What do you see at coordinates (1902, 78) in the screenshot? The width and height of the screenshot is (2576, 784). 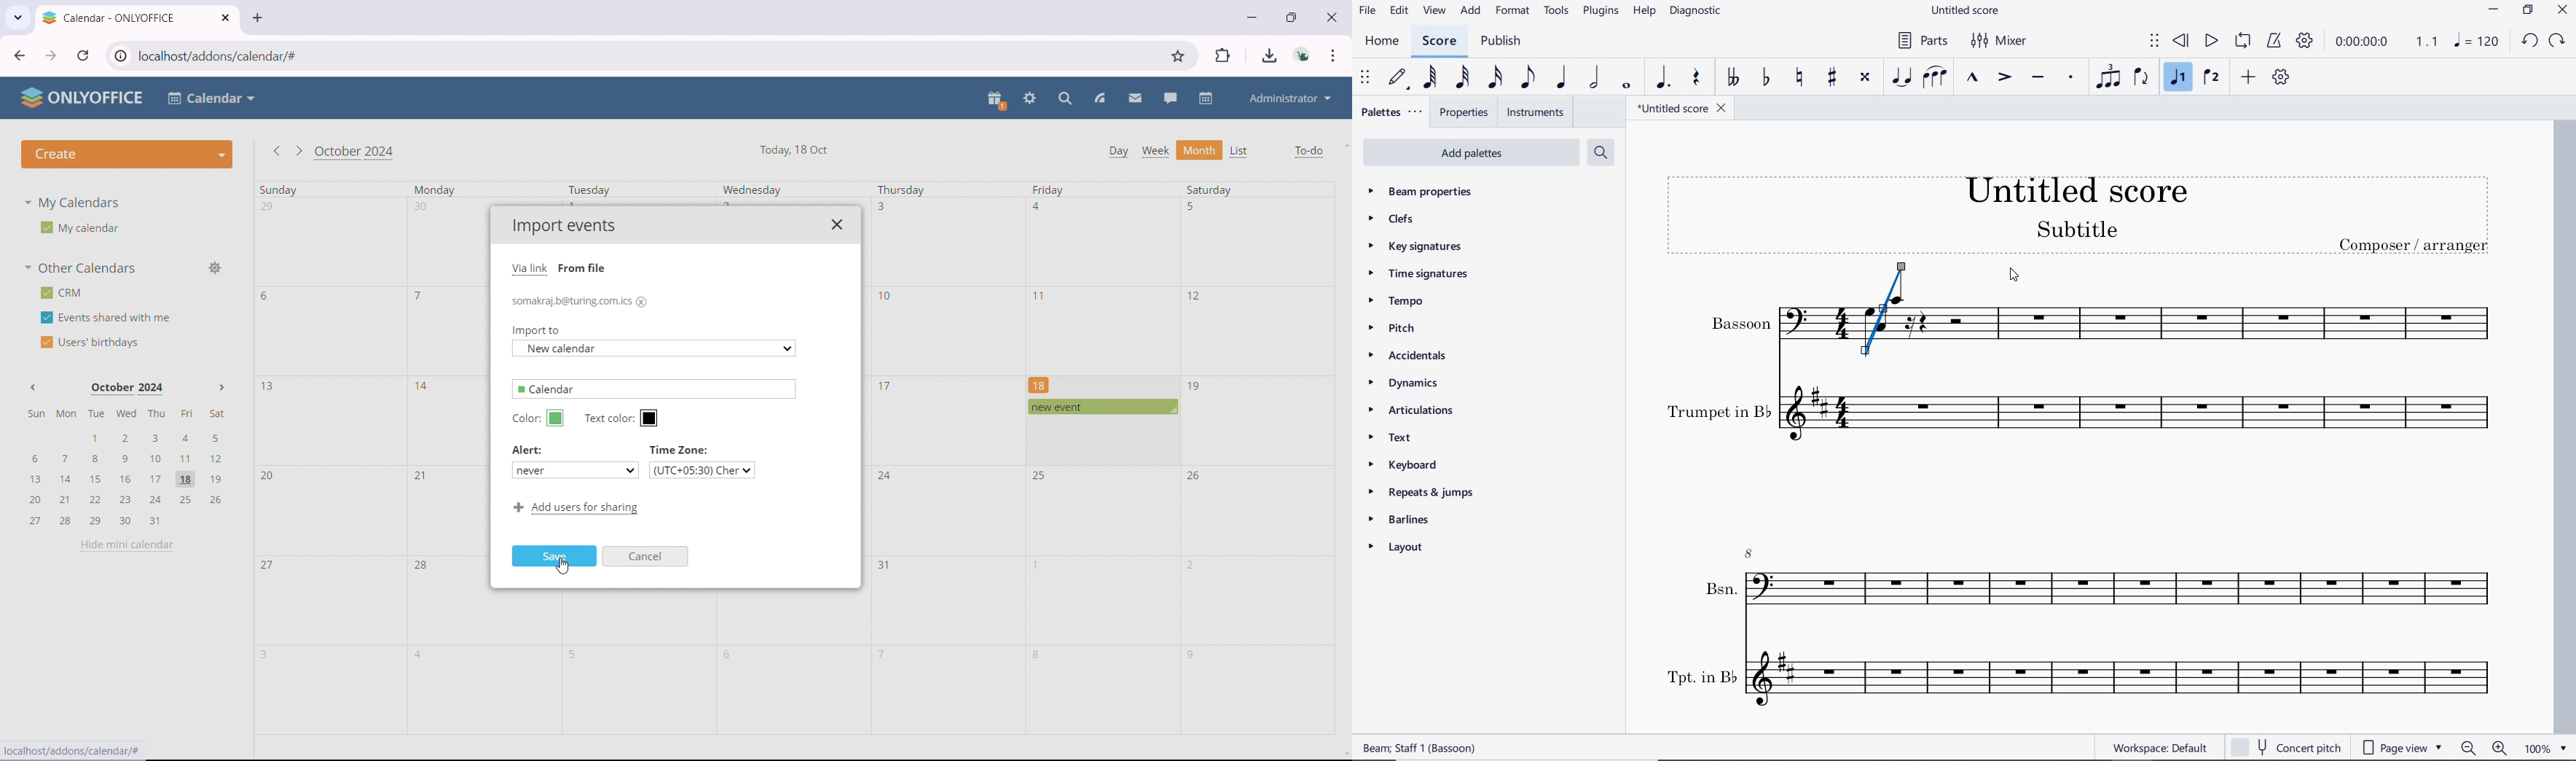 I see `tie` at bounding box center [1902, 78].